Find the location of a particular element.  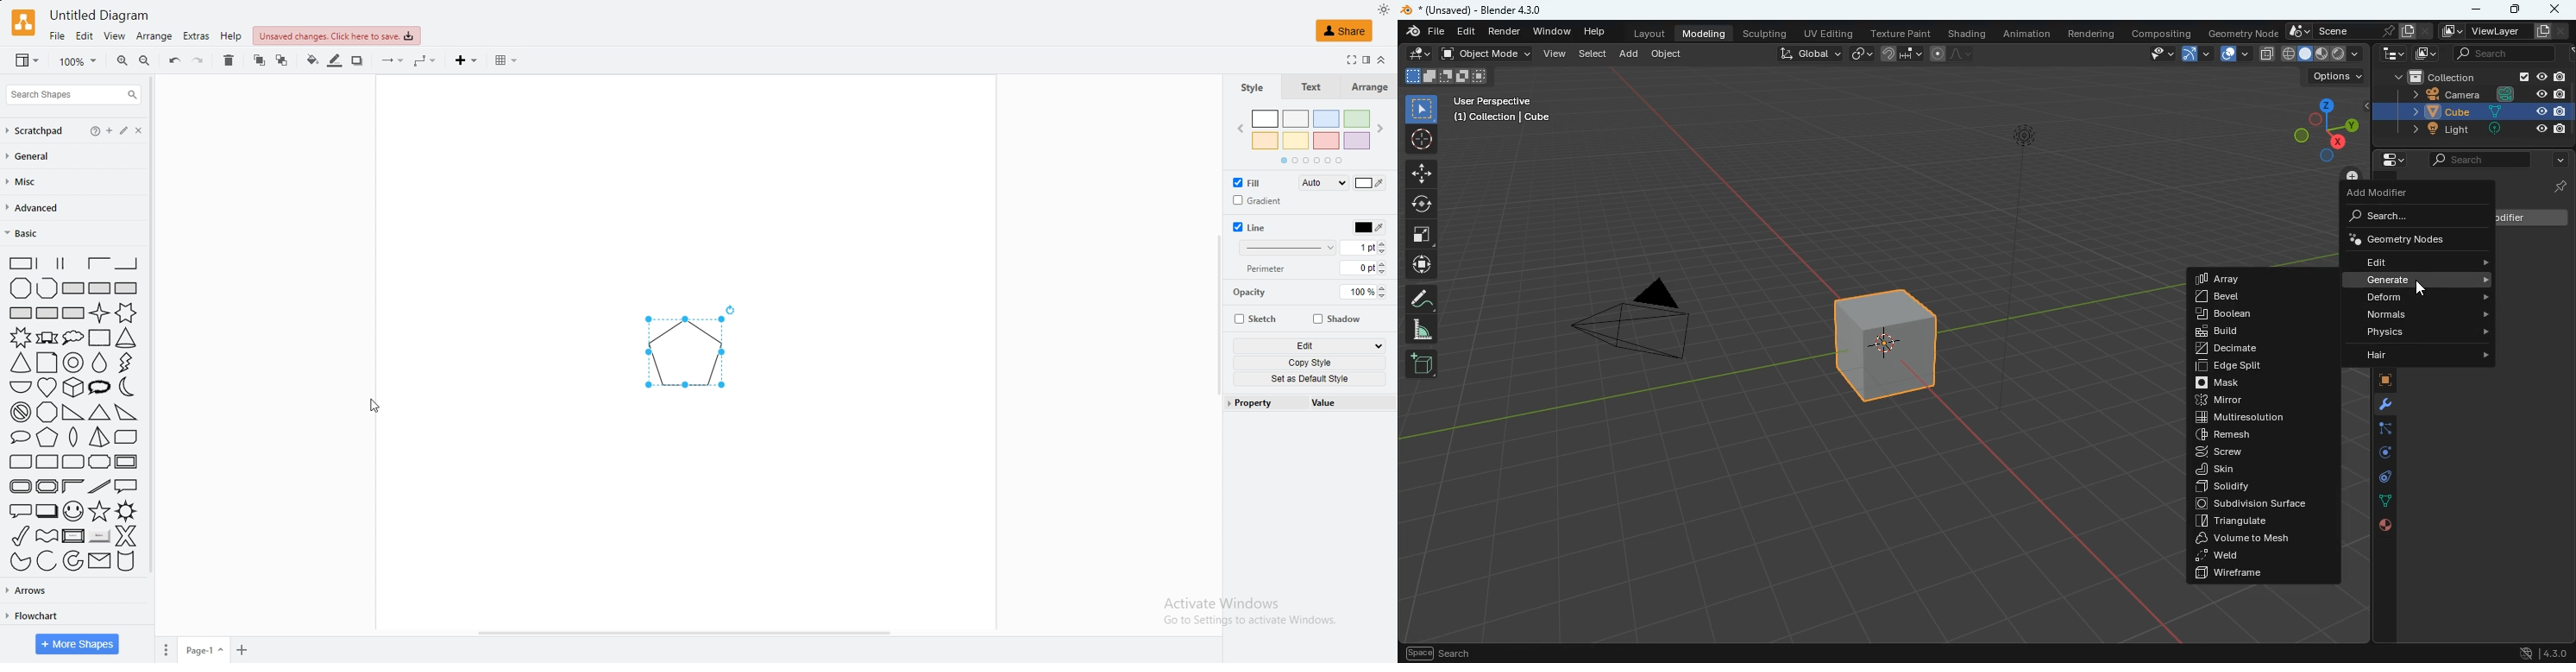

triangulate is located at coordinates (2259, 522).